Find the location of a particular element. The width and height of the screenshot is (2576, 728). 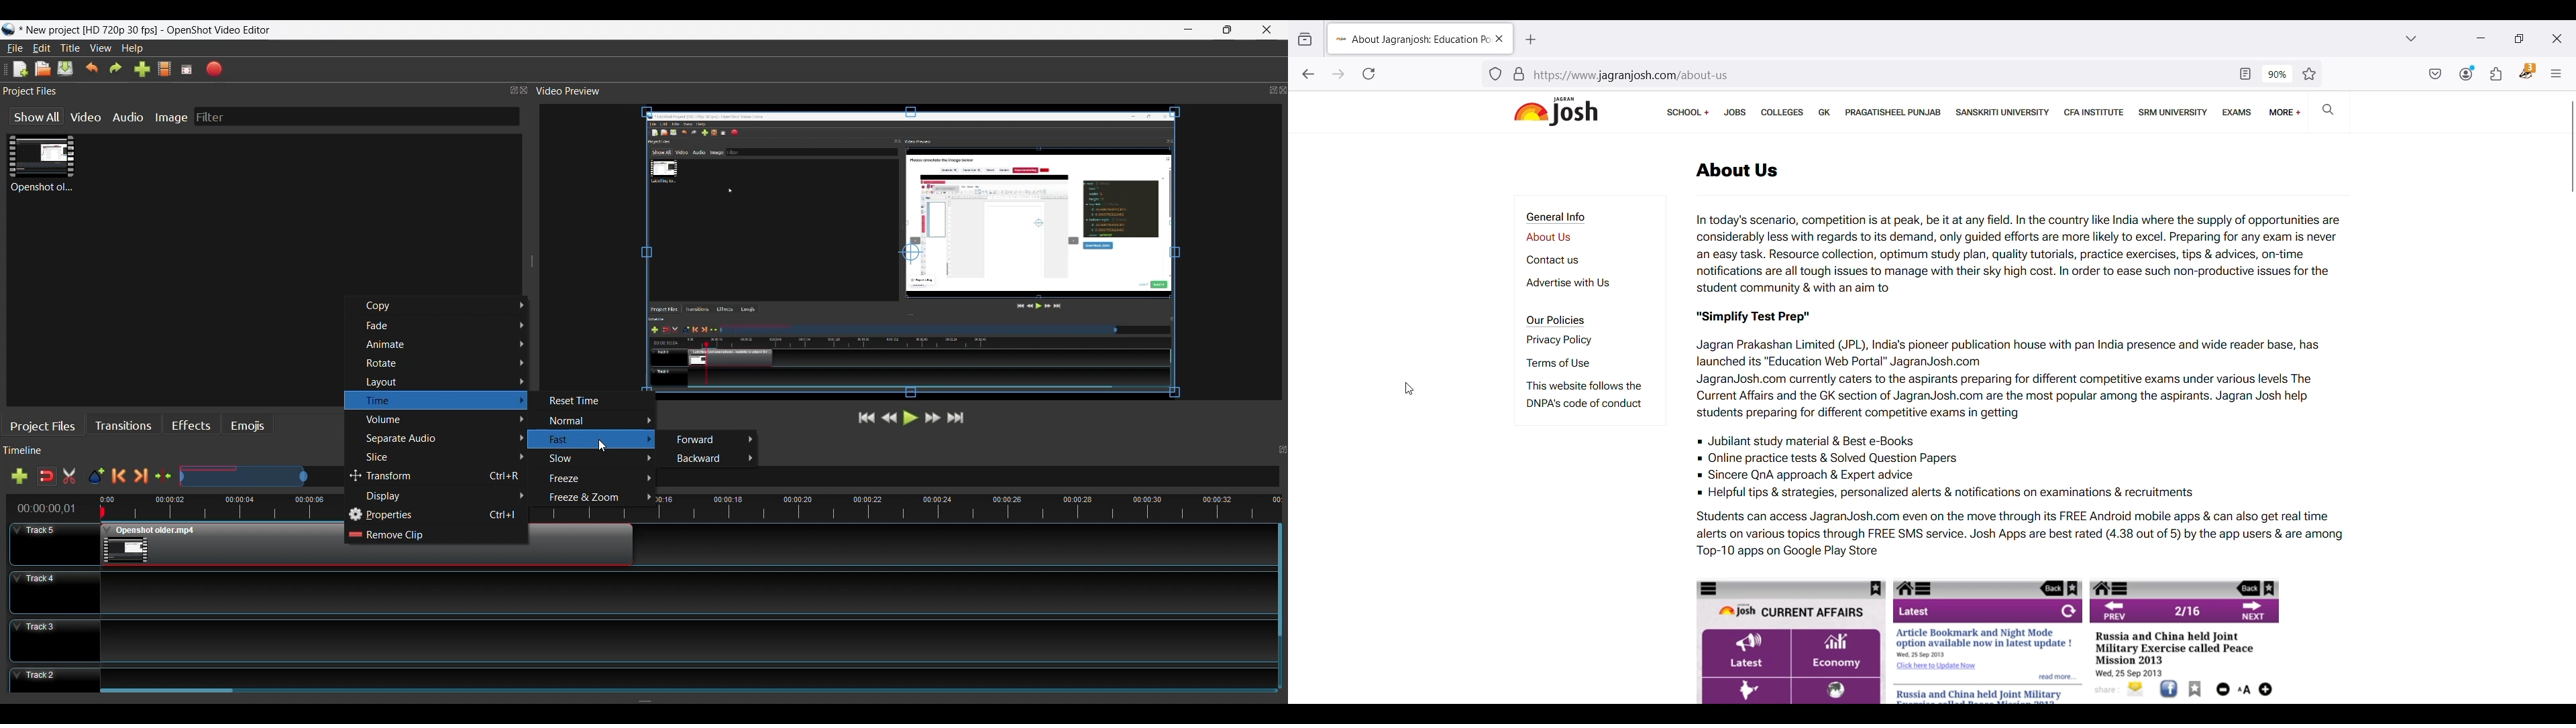

Animate is located at coordinates (444, 345).